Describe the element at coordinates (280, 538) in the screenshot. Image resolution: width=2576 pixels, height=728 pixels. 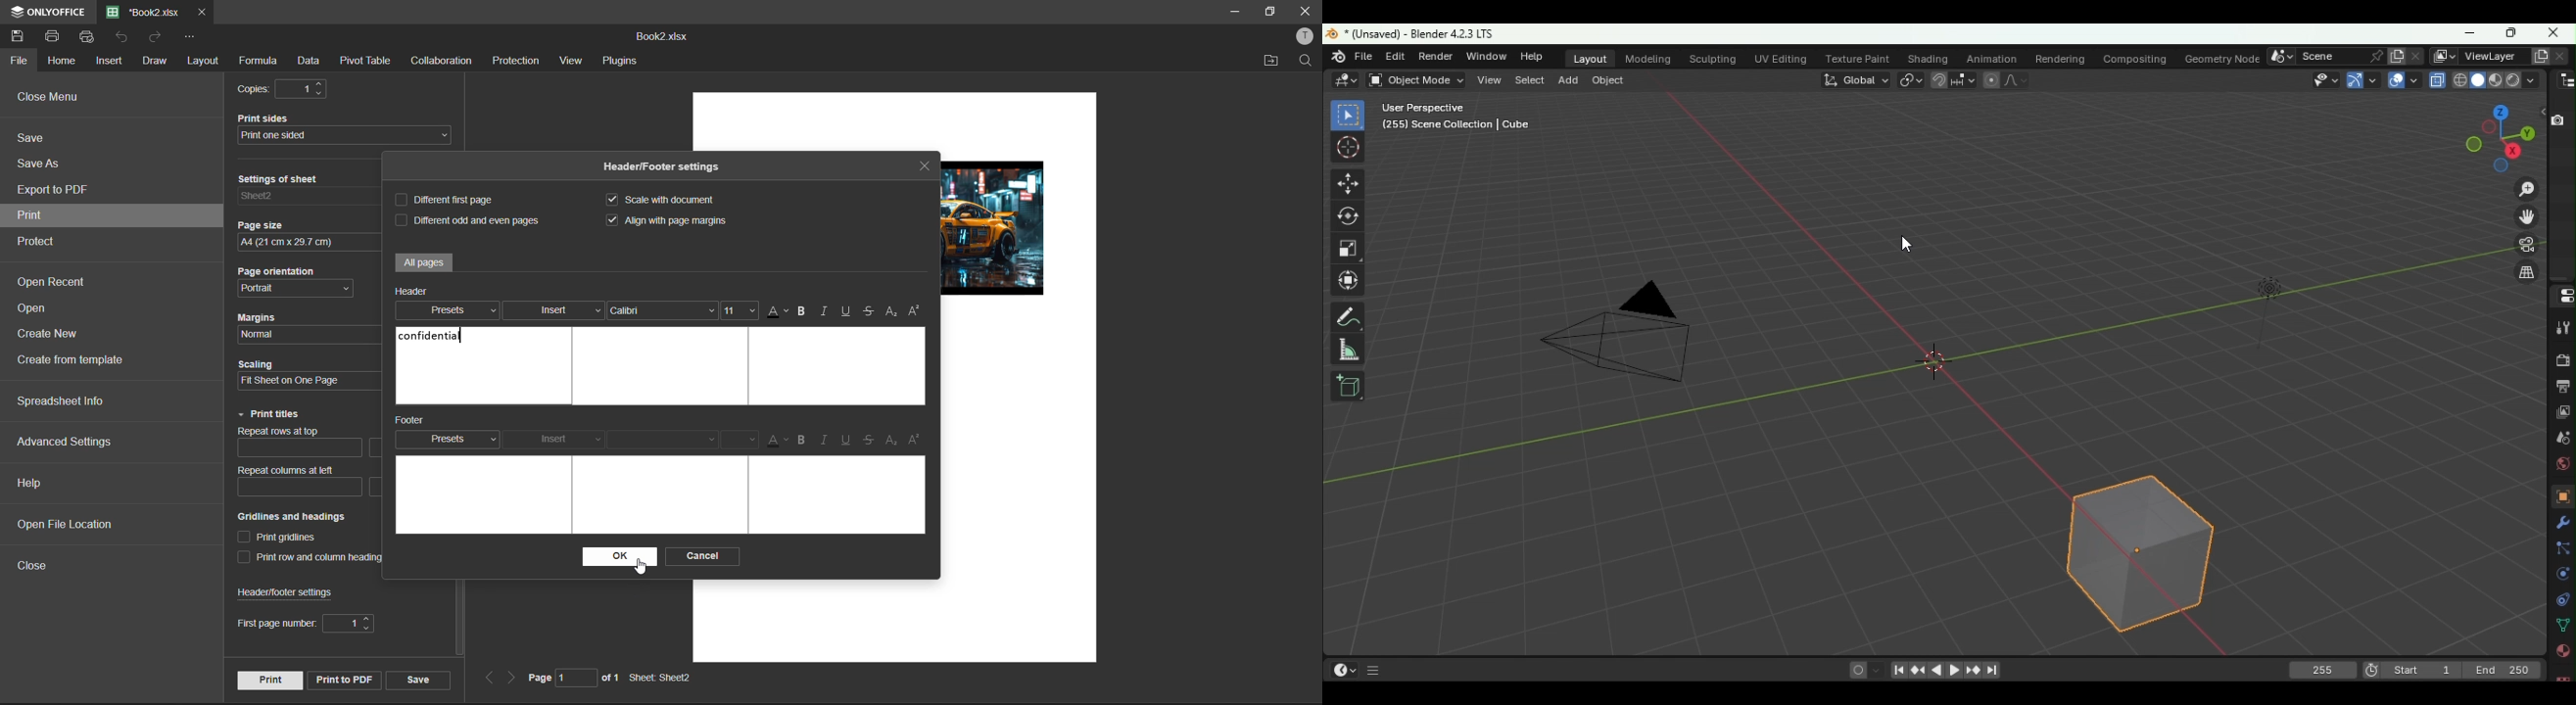
I see `print gridlines` at that location.